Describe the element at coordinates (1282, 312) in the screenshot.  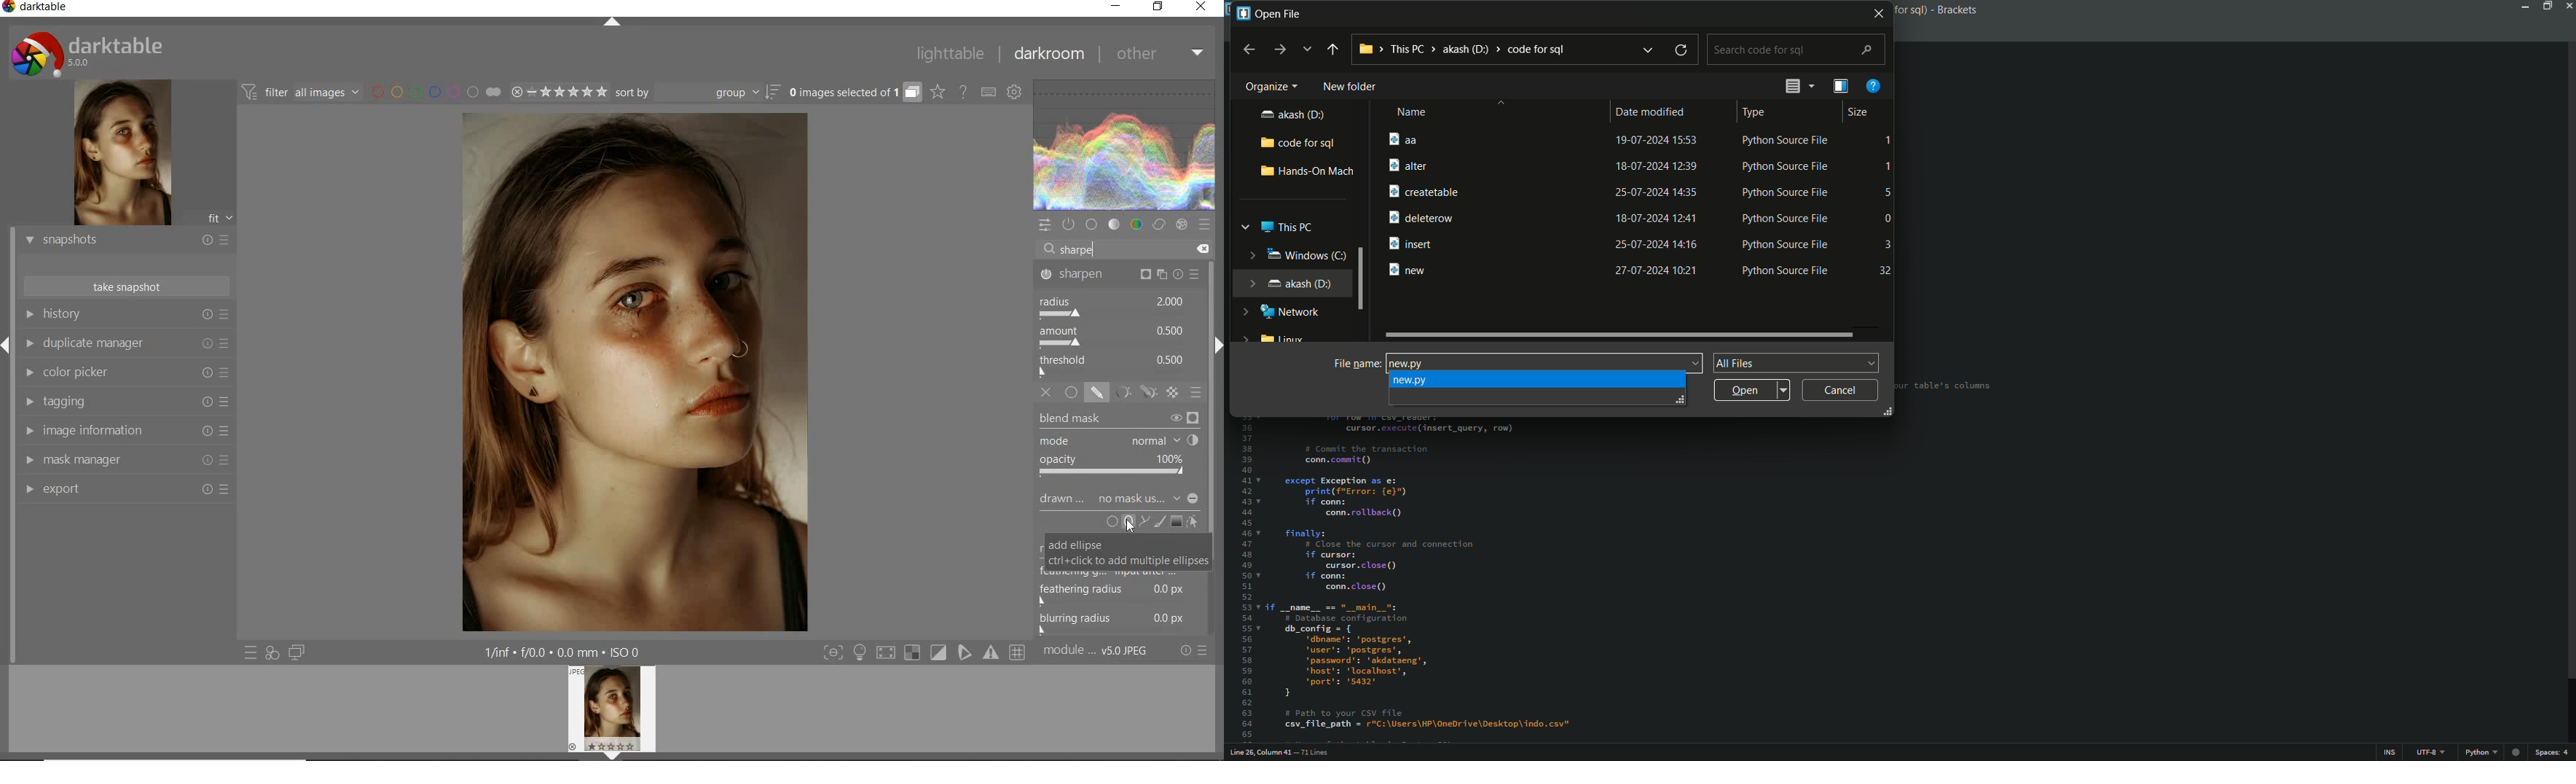
I see `network` at that location.